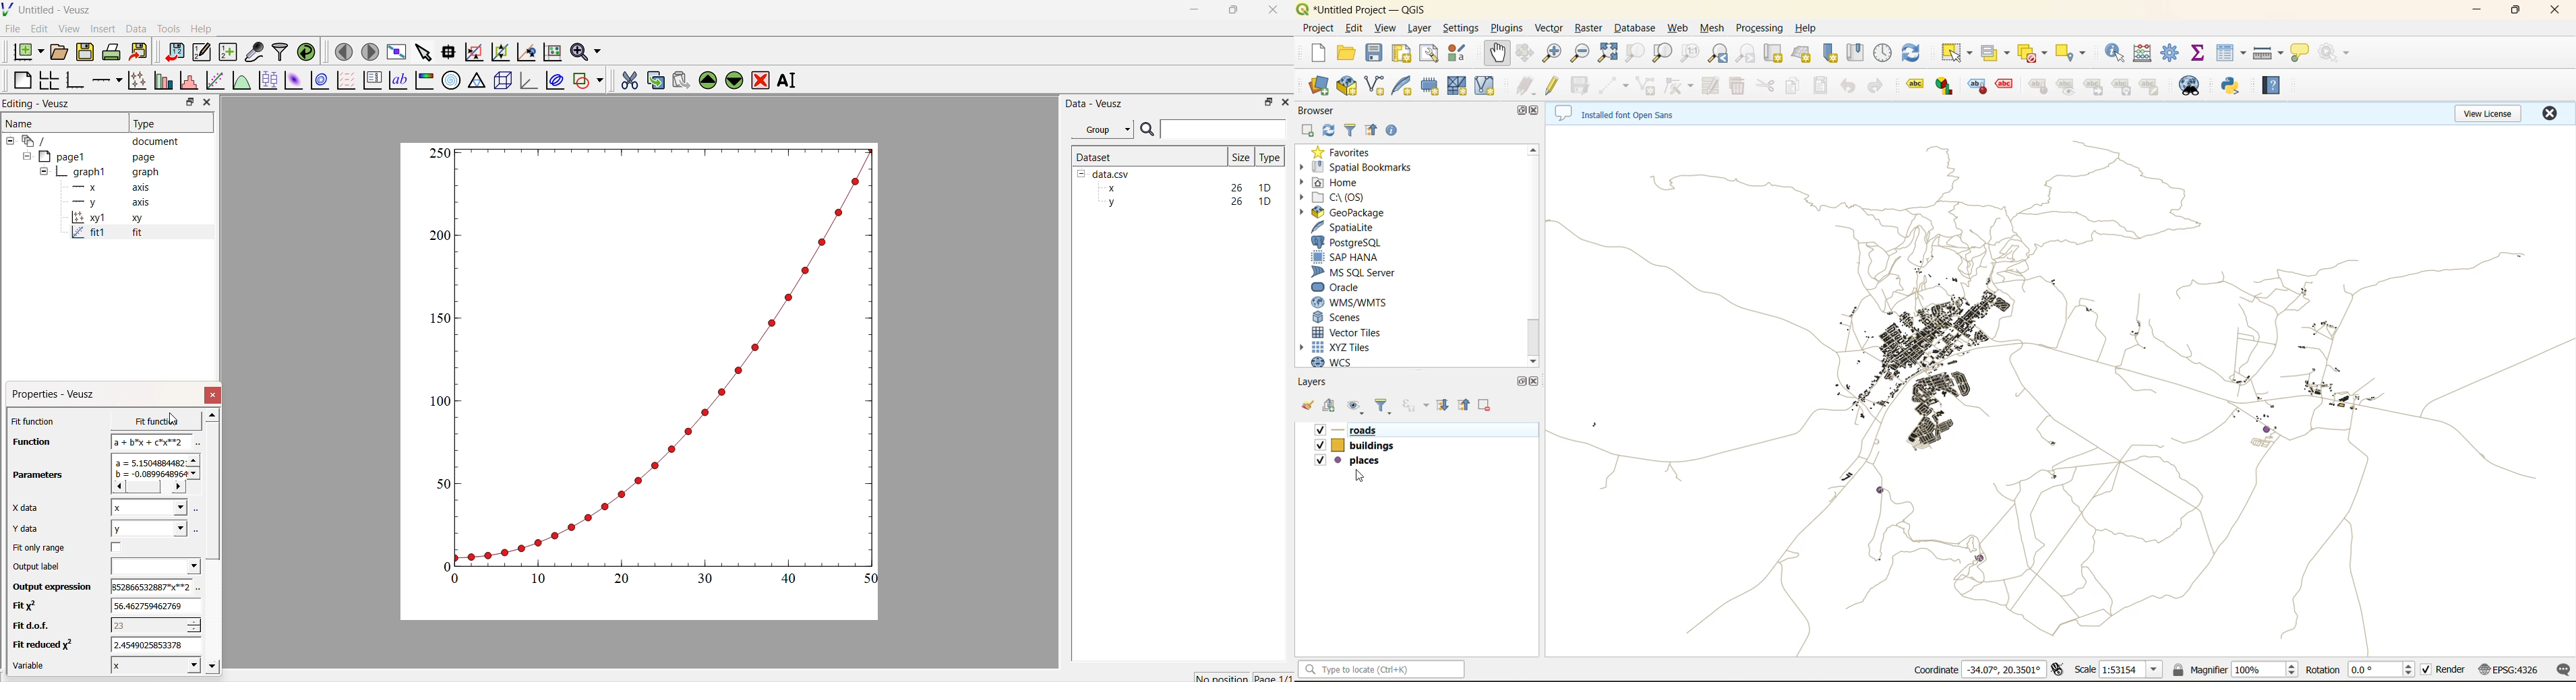 This screenshot has height=700, width=2576. What do you see at coordinates (394, 52) in the screenshot?
I see `Full screen` at bounding box center [394, 52].